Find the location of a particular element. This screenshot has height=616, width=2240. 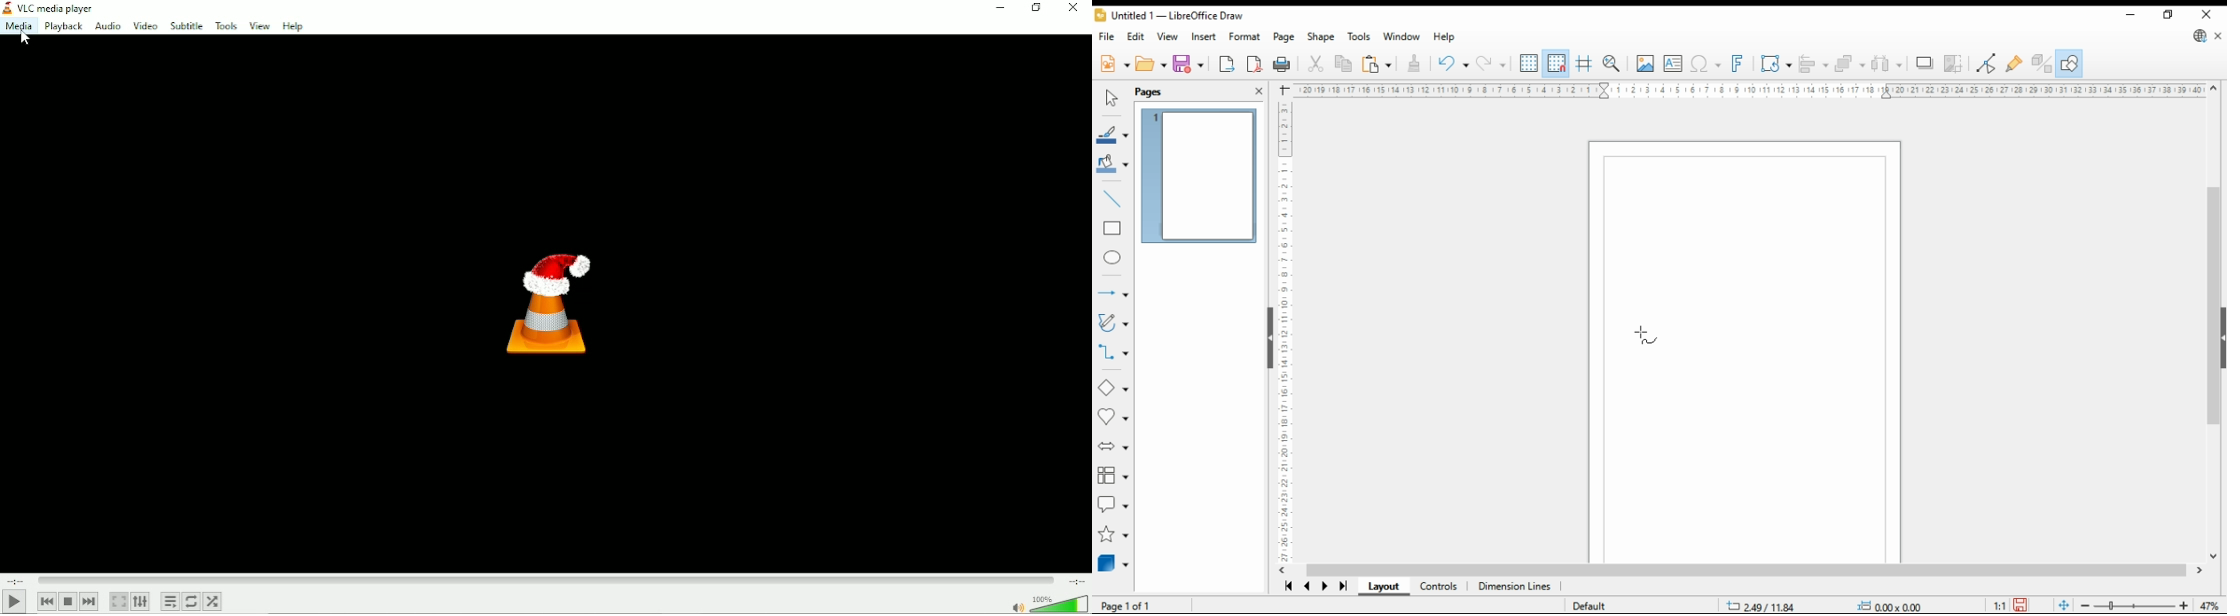

Play is located at coordinates (15, 602).